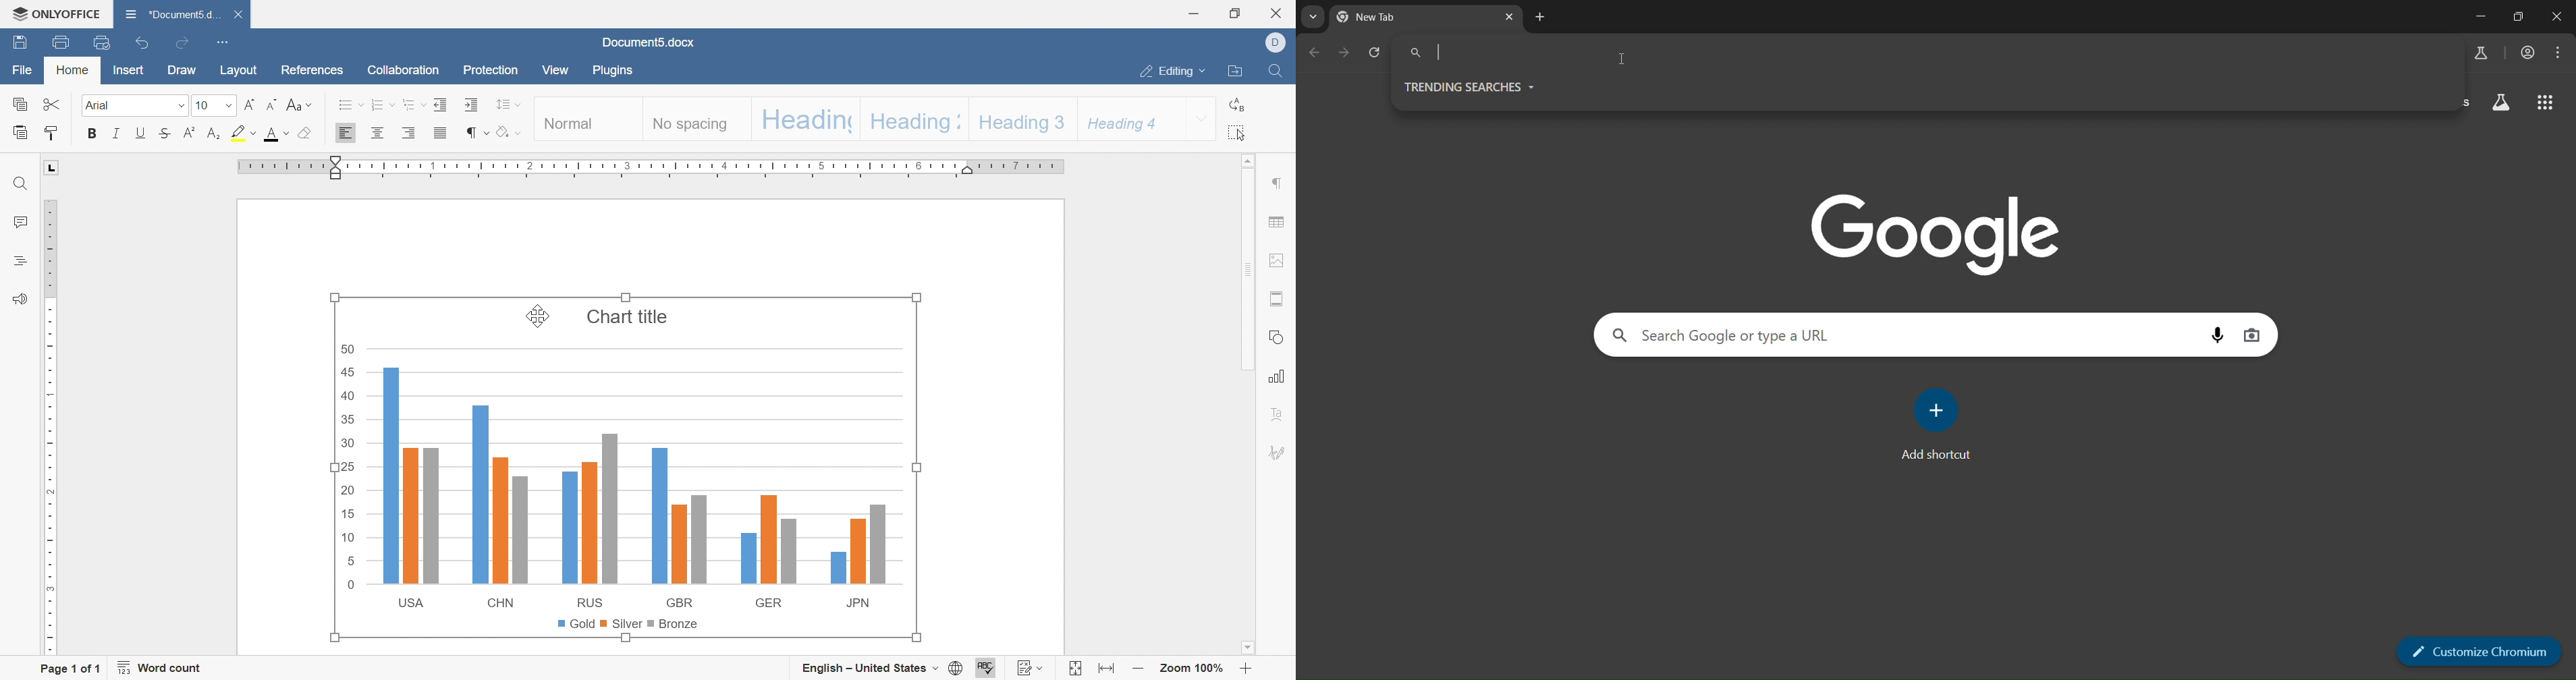 The height and width of the screenshot is (700, 2576). I want to click on search labs, so click(2502, 103).